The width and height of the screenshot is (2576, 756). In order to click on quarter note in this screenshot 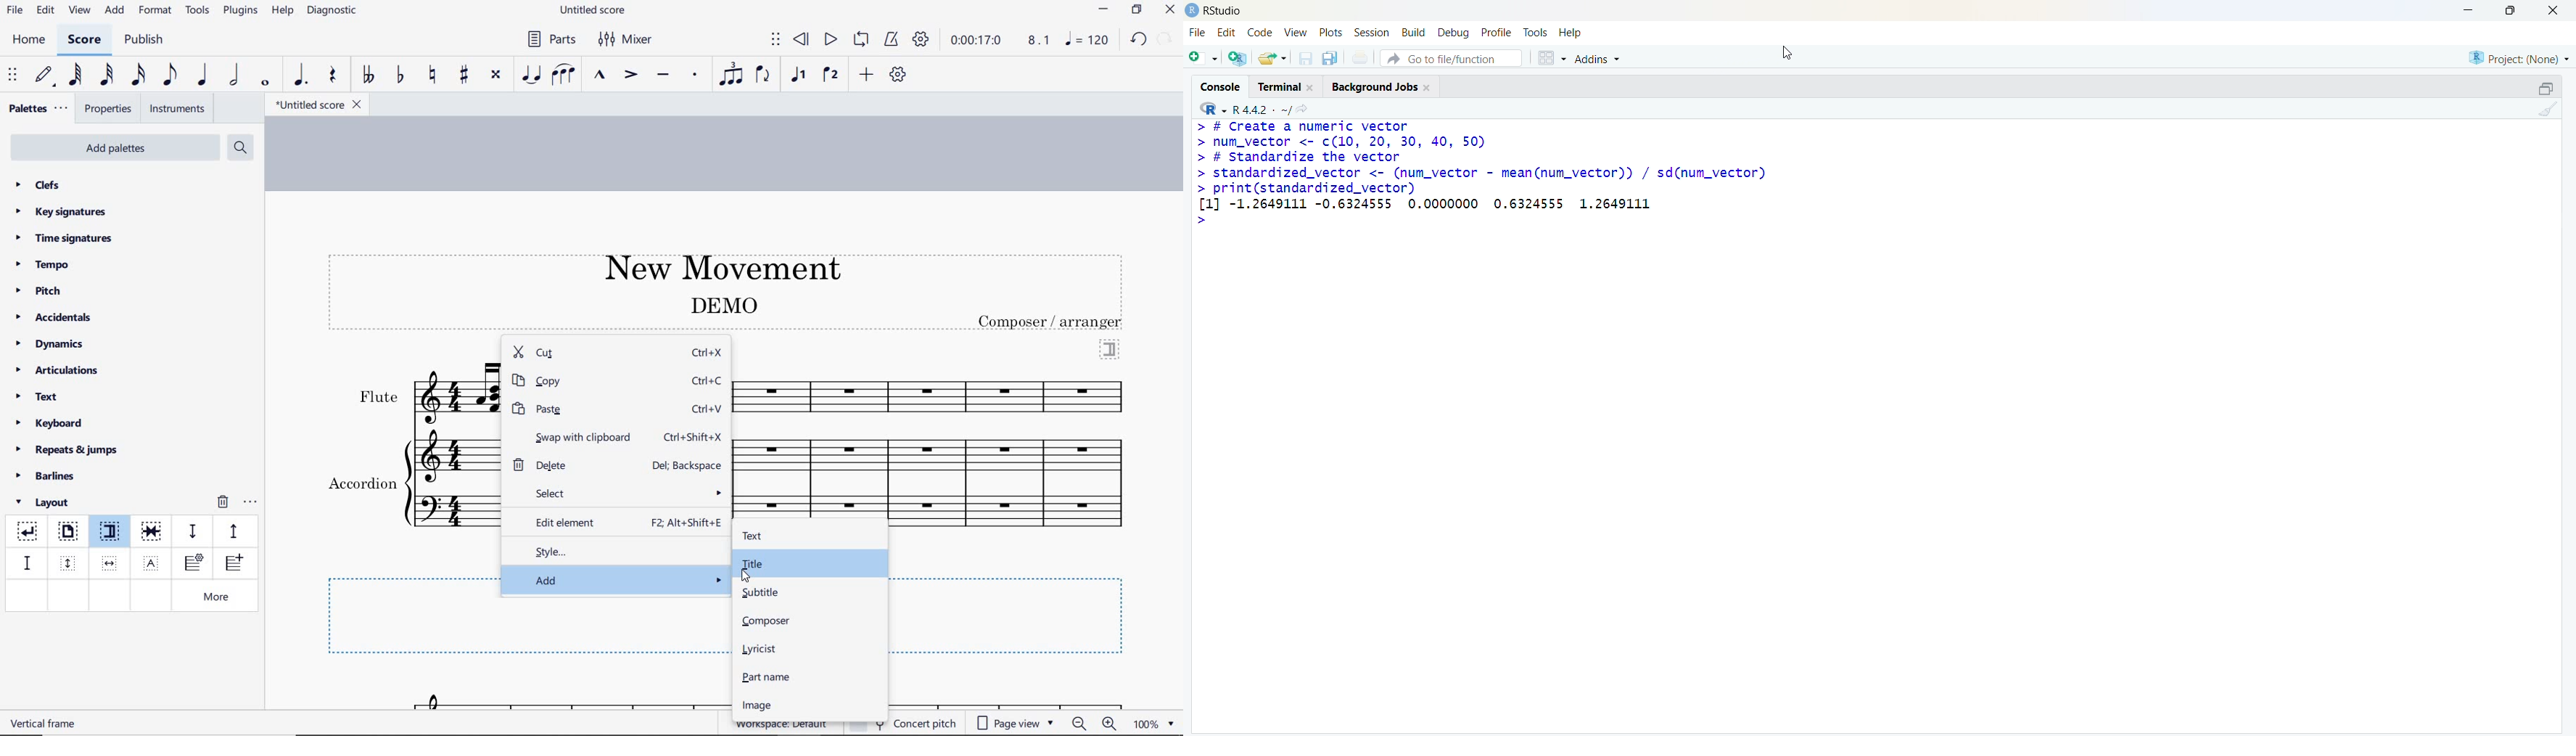, I will do `click(202, 75)`.